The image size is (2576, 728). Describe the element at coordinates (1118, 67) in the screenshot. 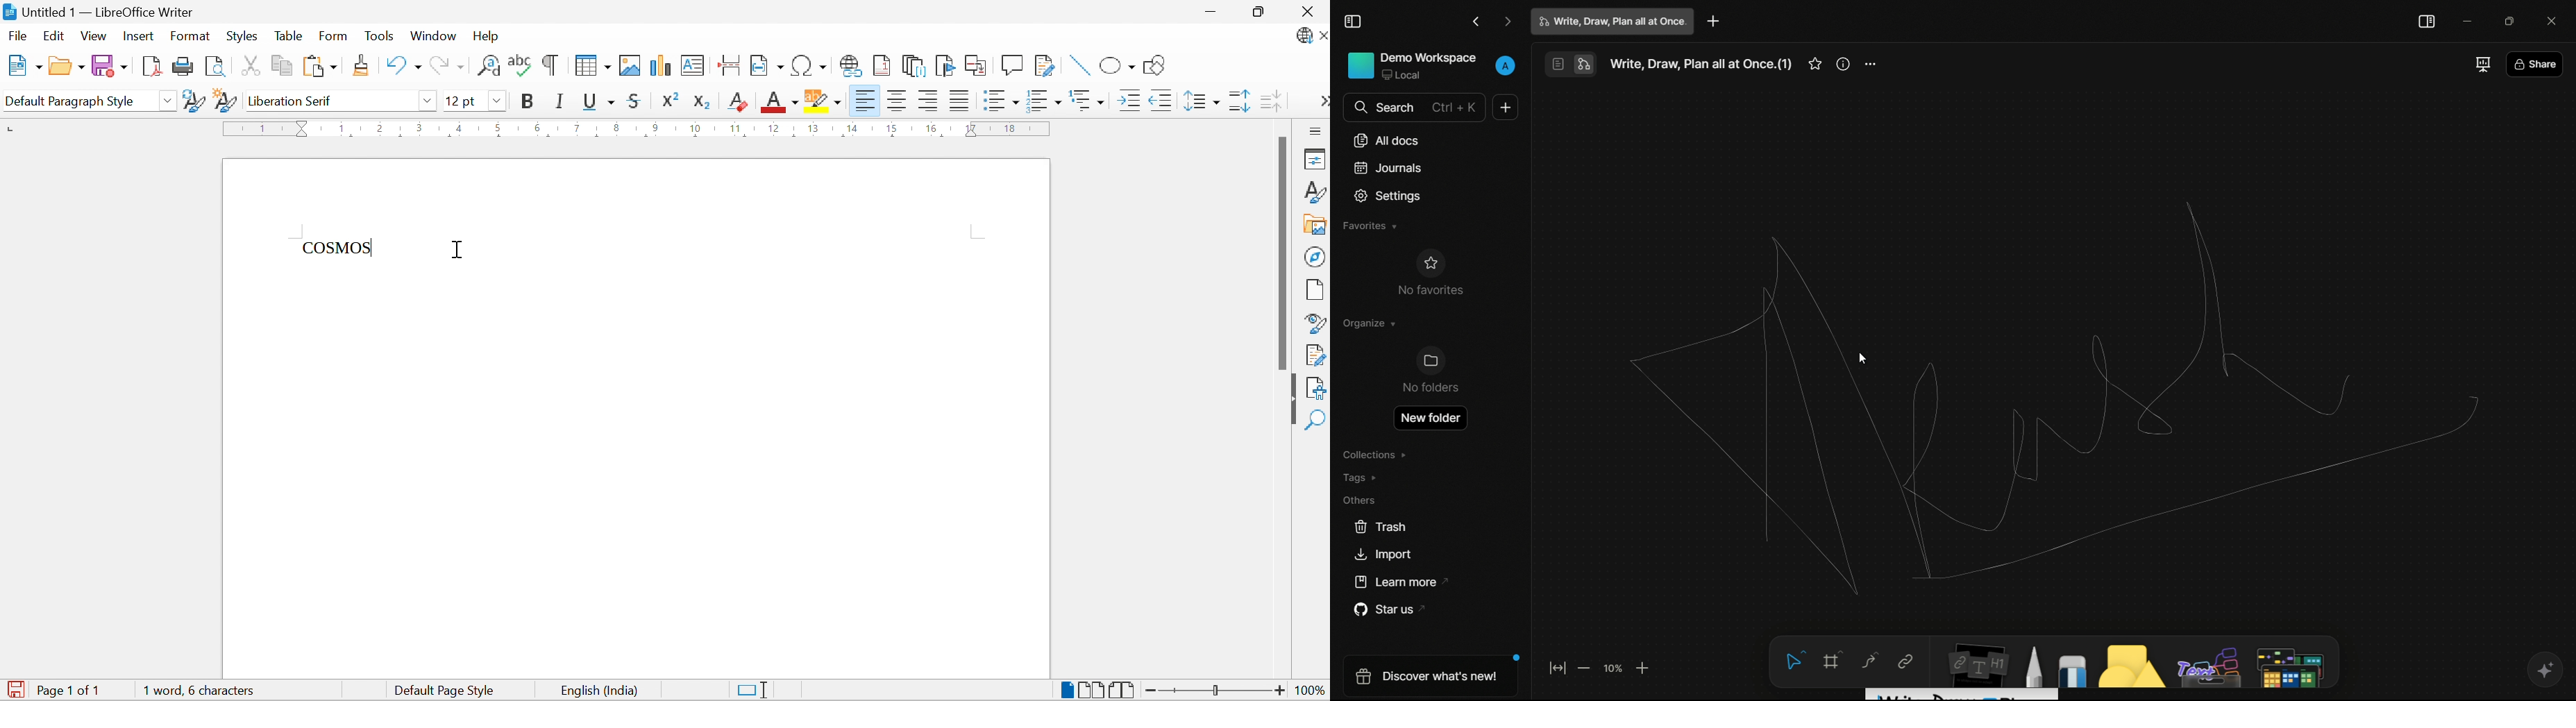

I see `Basic Shapes` at that location.